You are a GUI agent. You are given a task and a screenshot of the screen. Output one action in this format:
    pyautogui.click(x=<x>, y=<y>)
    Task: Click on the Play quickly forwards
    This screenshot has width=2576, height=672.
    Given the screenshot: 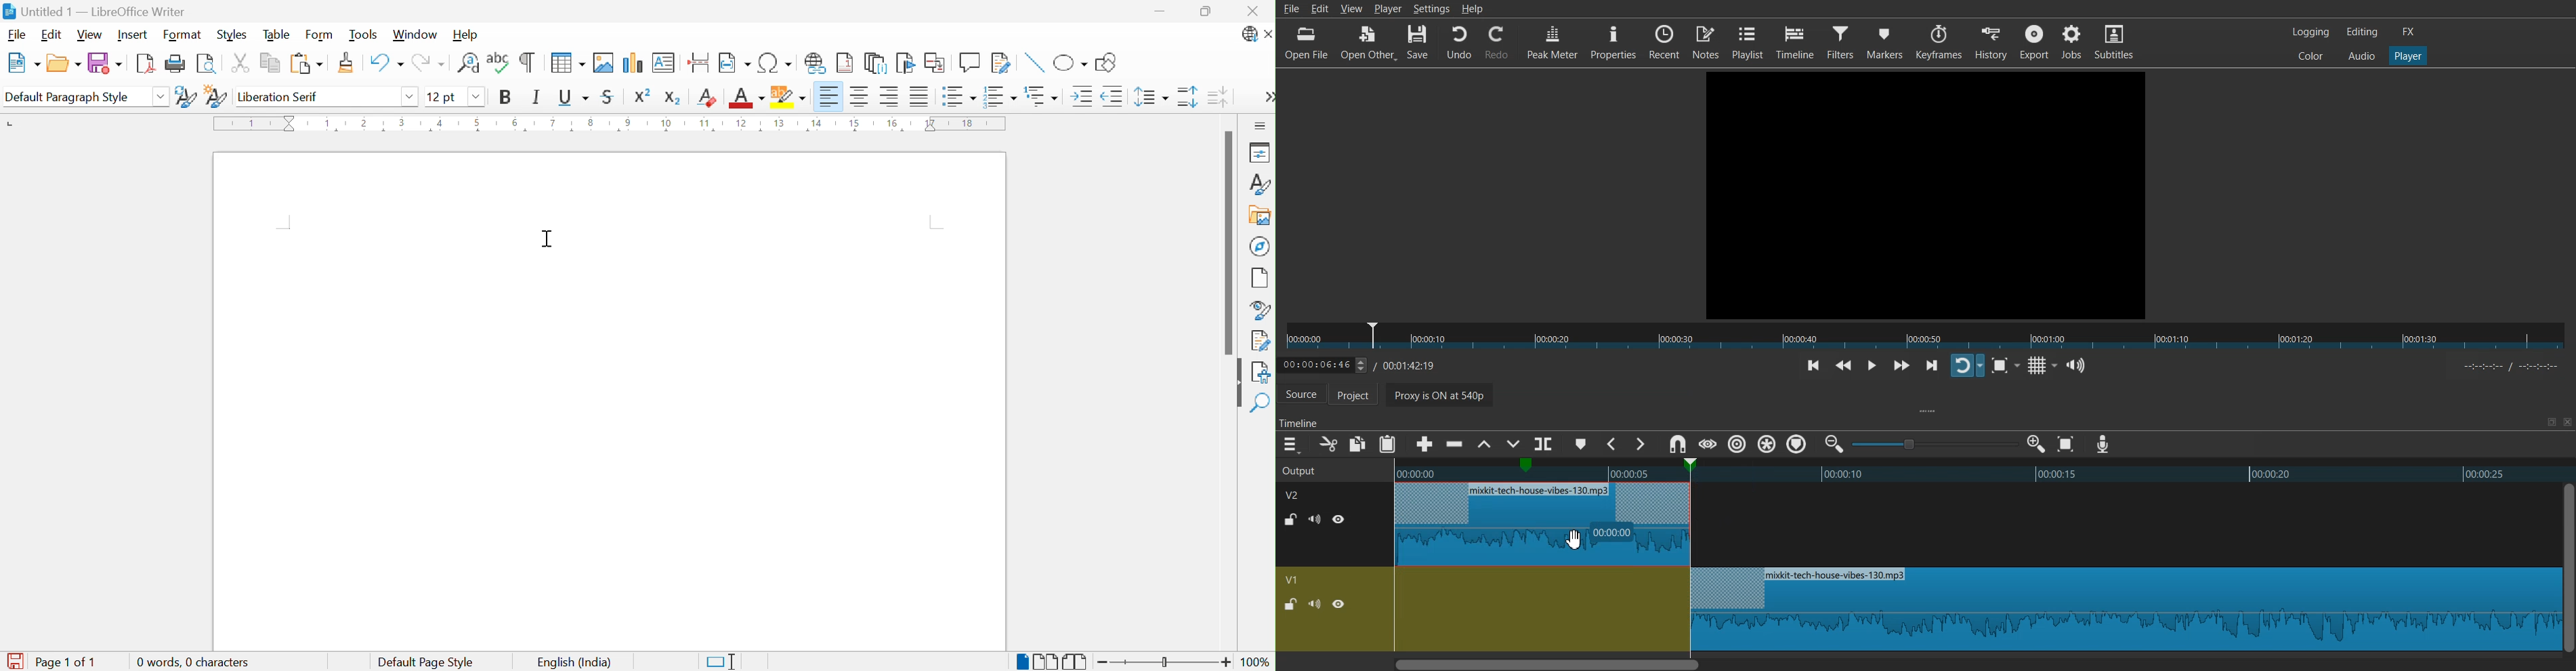 What is the action you would take?
    pyautogui.click(x=1901, y=365)
    